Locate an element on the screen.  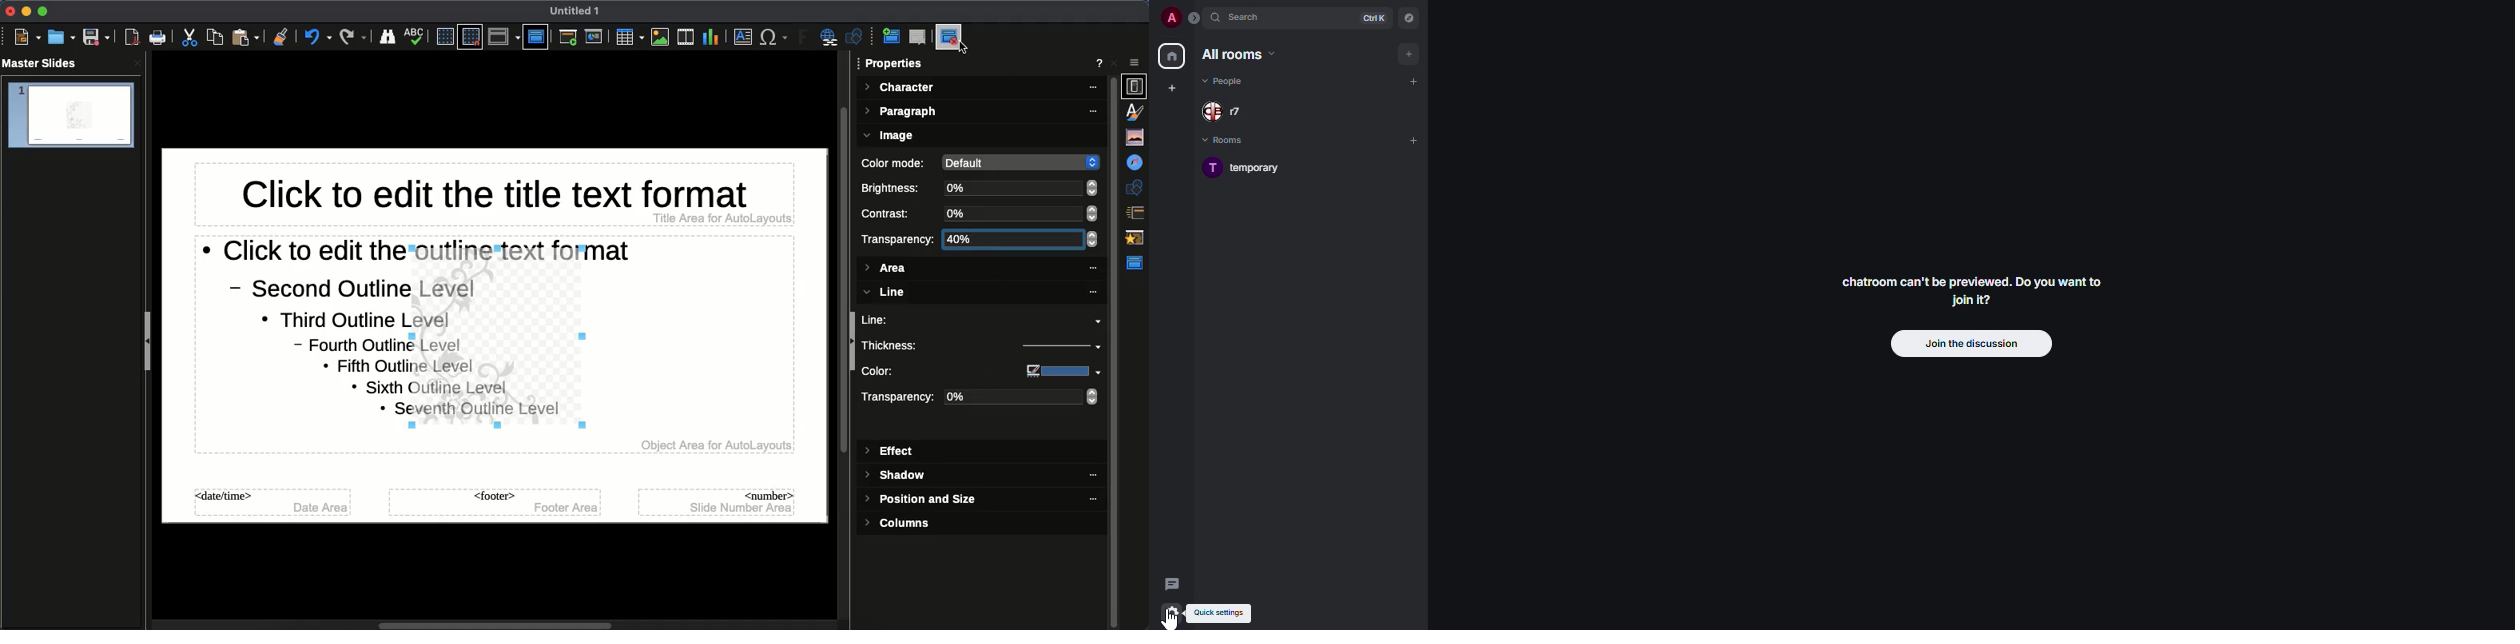
quick settings is located at coordinates (1219, 613).